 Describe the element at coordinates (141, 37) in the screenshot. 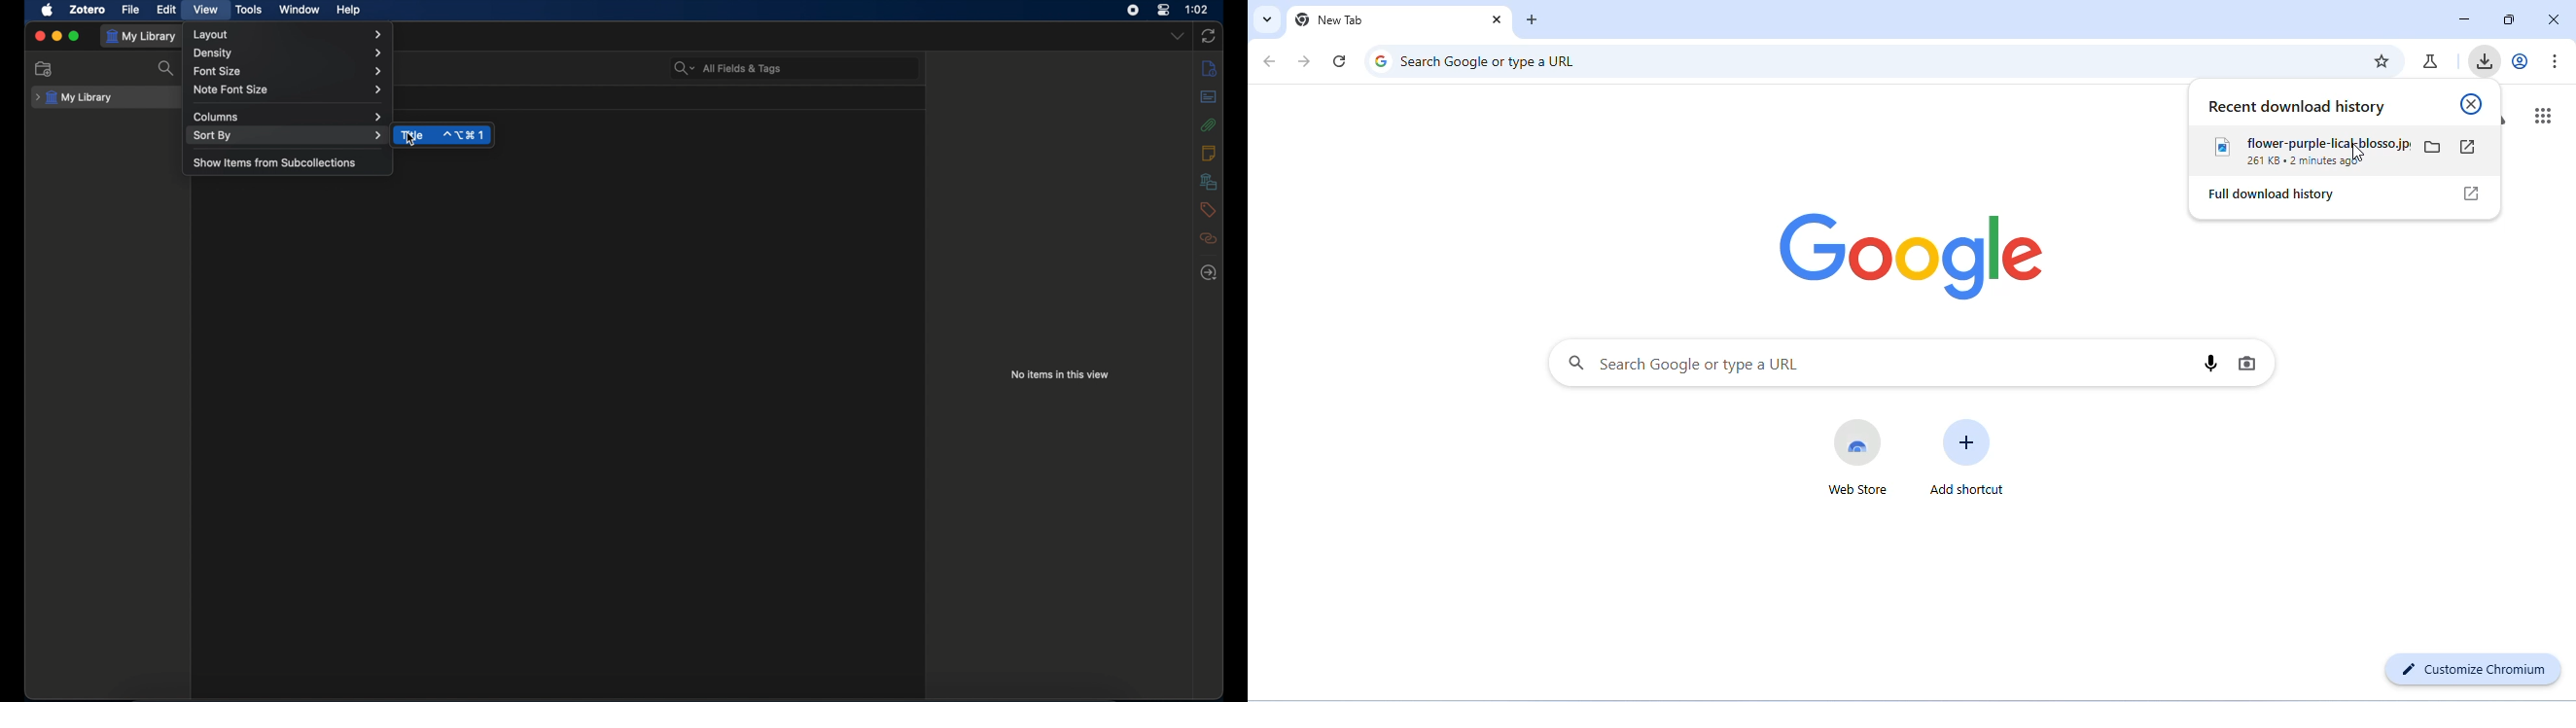

I see `my library` at that location.